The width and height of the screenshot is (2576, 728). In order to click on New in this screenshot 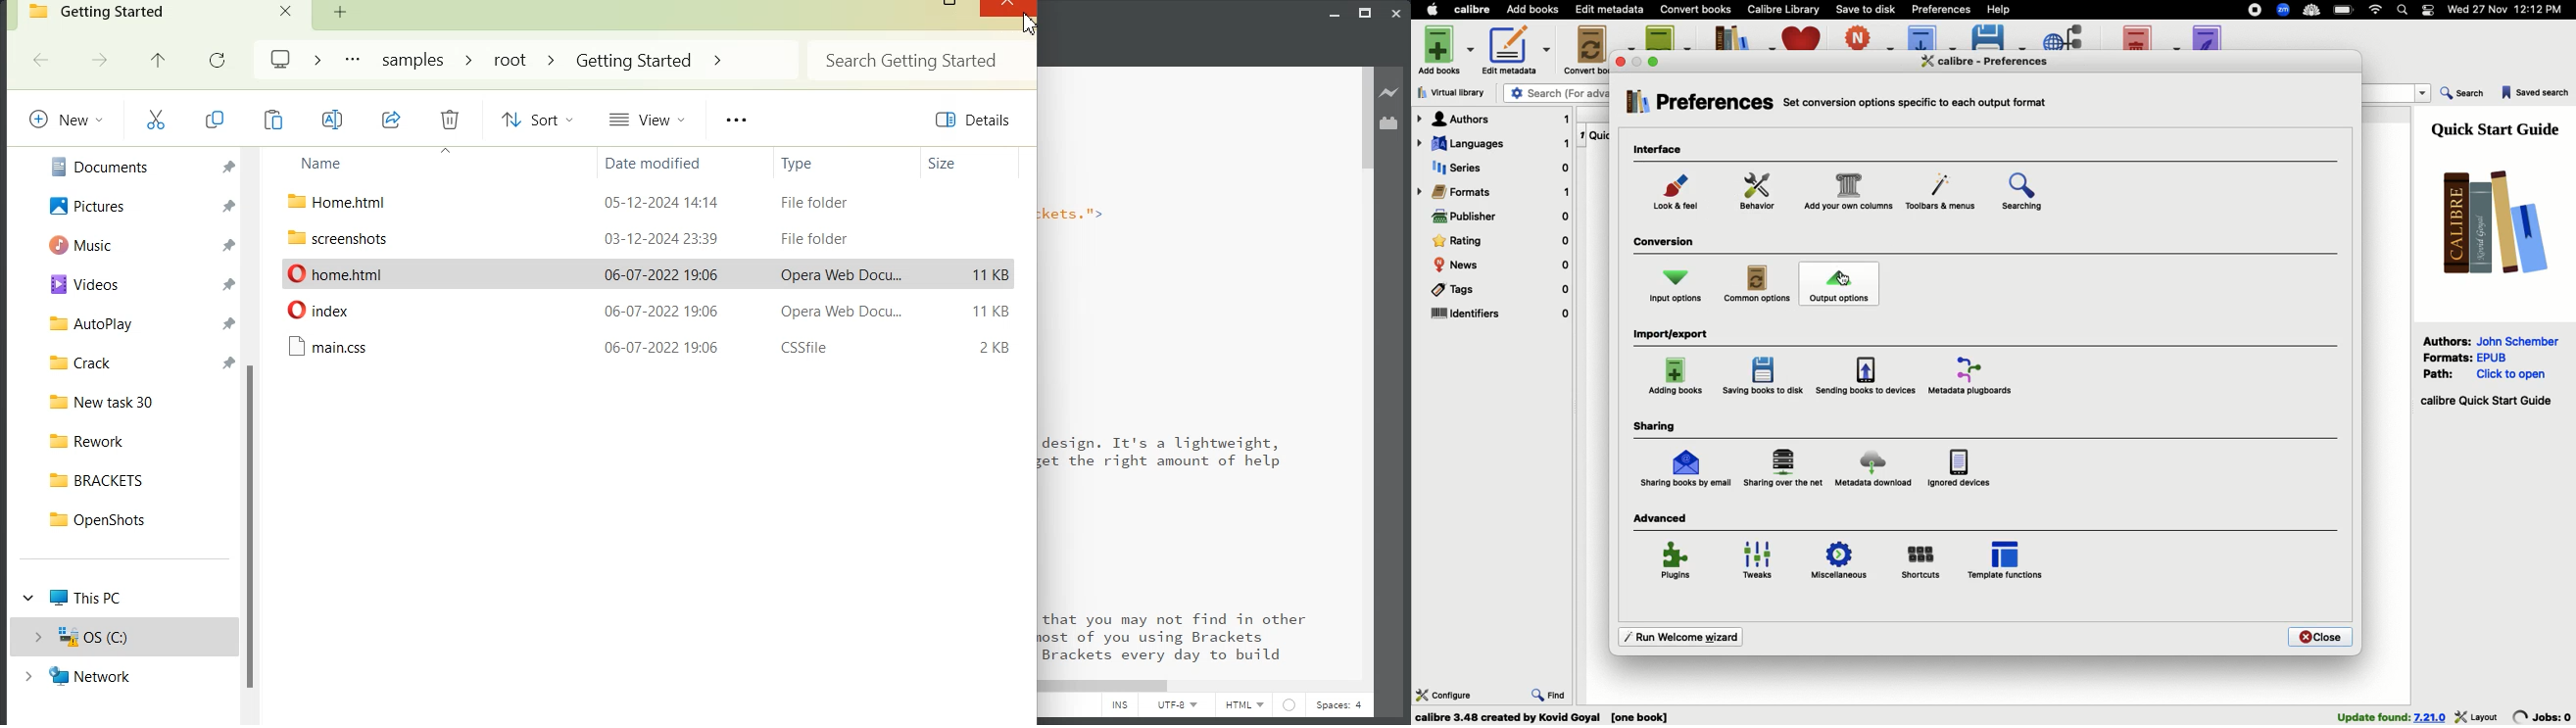, I will do `click(65, 119)`.